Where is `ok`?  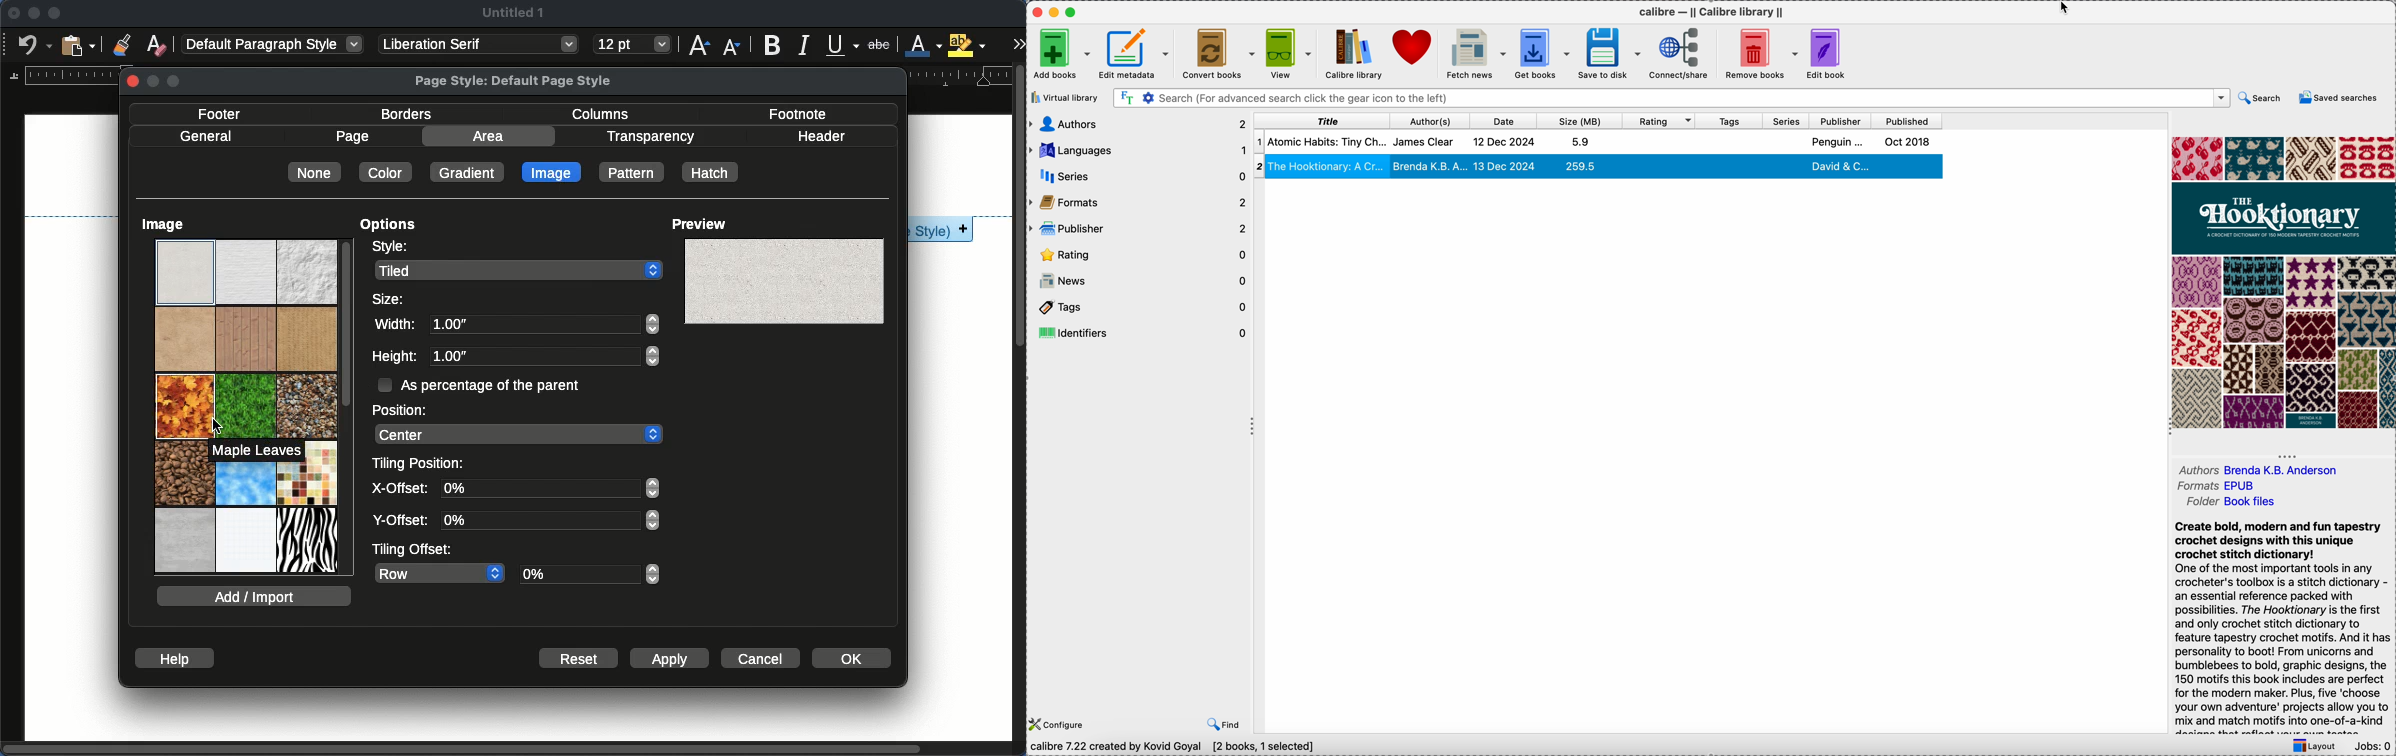 ok is located at coordinates (854, 658).